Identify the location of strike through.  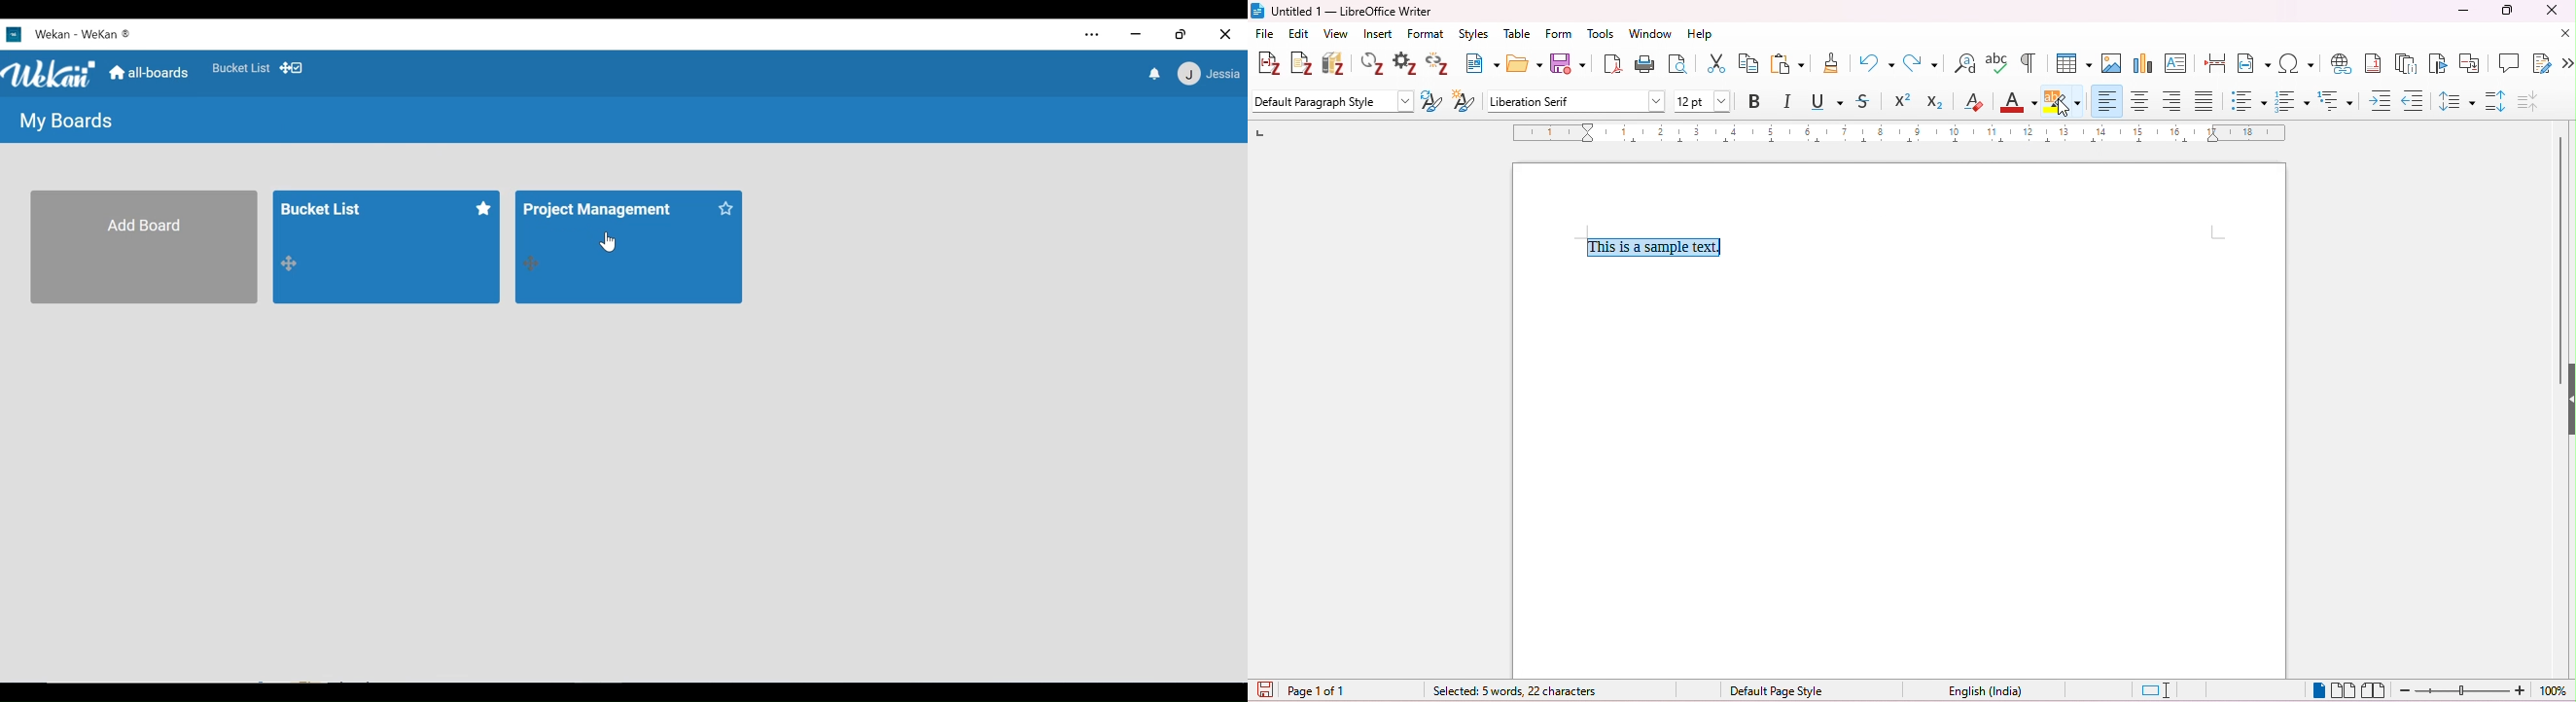
(1863, 101).